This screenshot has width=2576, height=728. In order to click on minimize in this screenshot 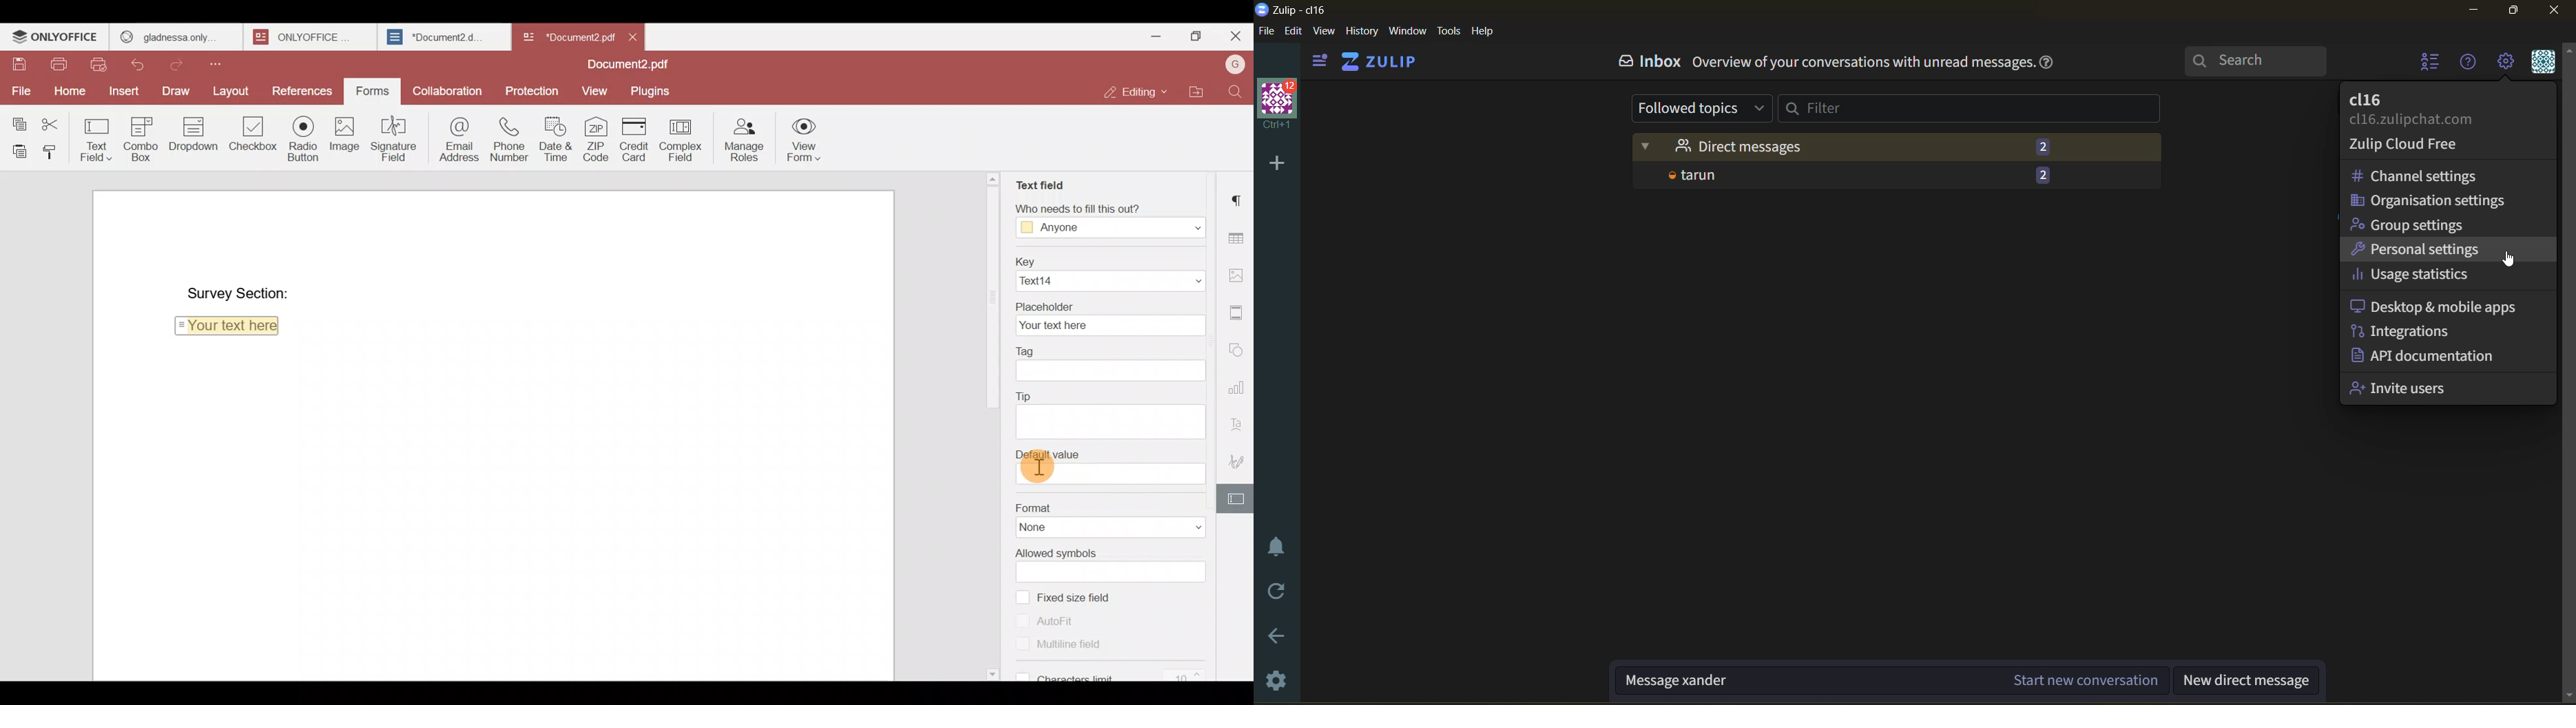, I will do `click(2475, 12)`.